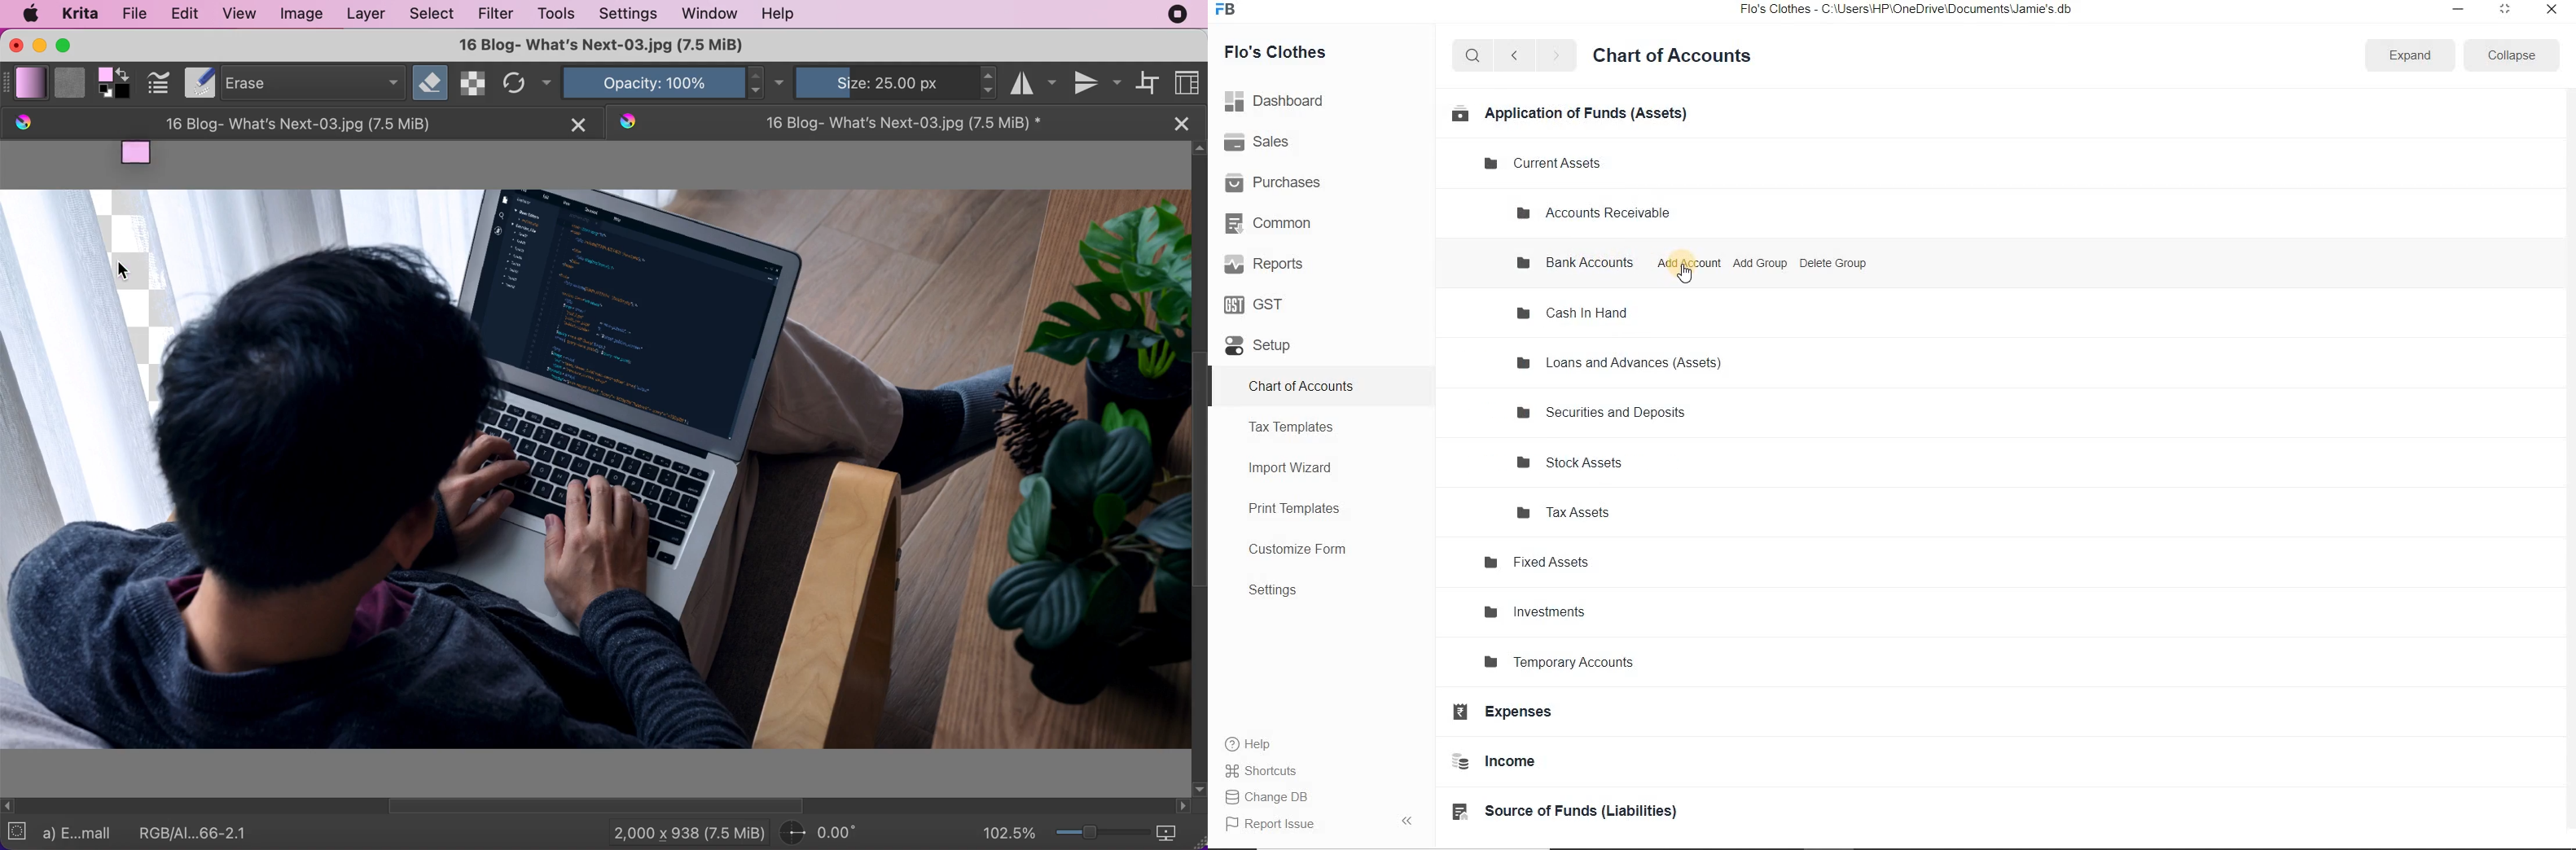 The width and height of the screenshot is (2576, 868). Describe the element at coordinates (1261, 303) in the screenshot. I see `GST` at that location.